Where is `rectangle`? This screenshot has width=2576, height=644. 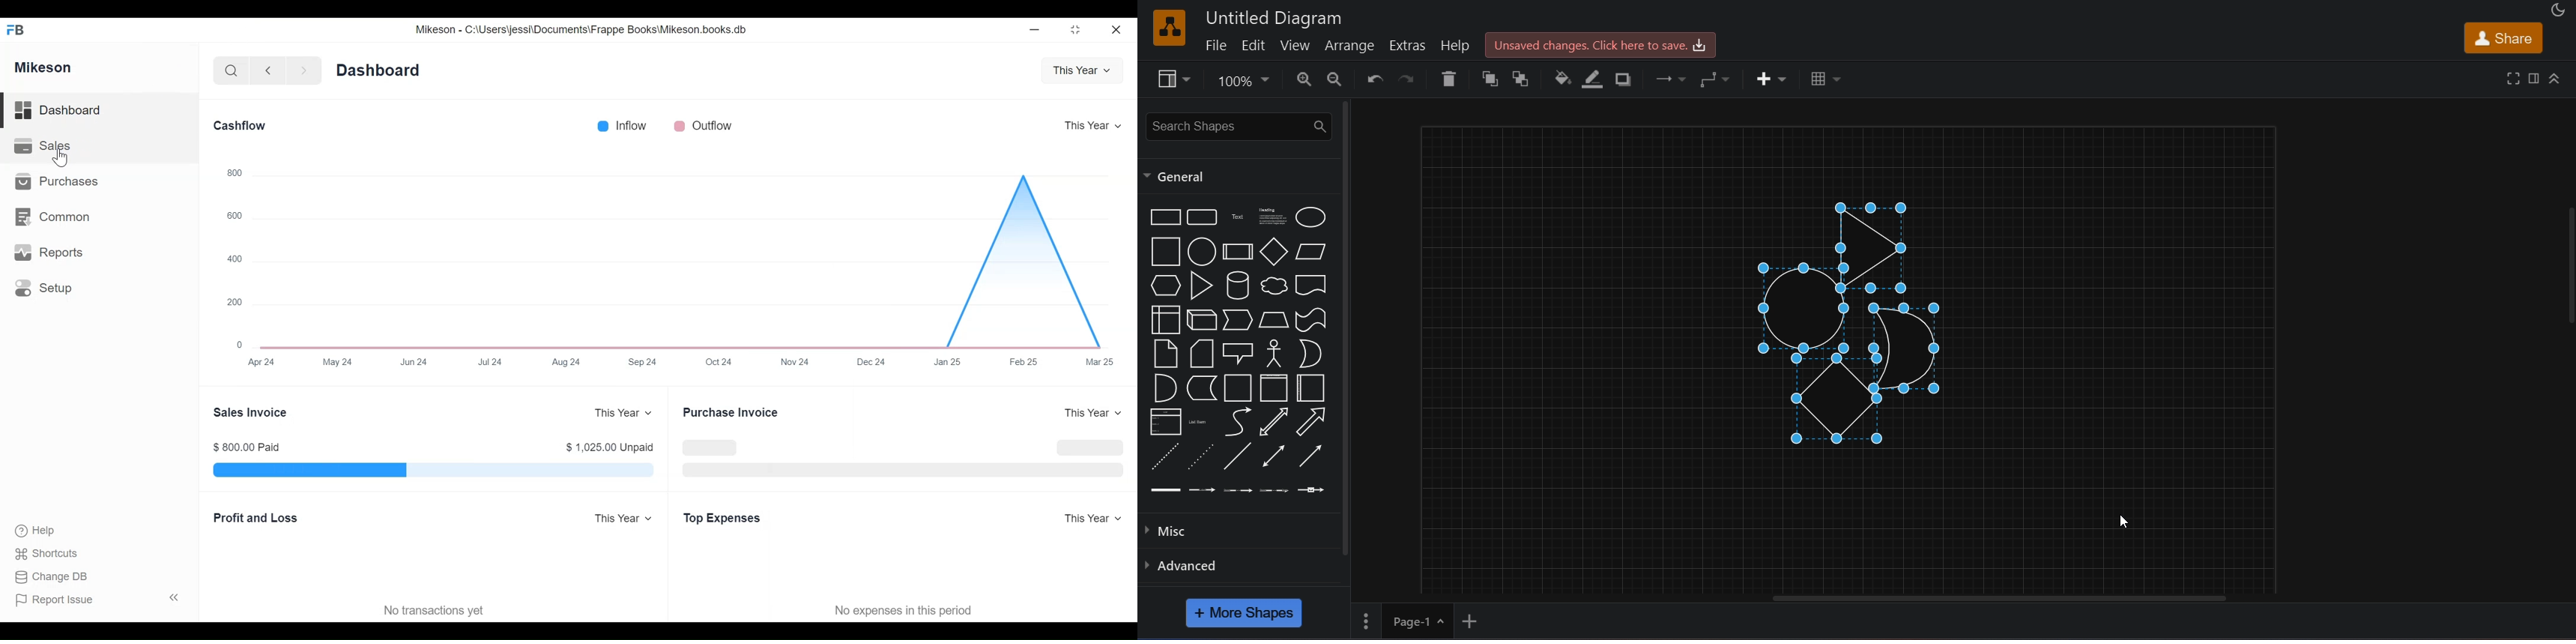
rectangle is located at coordinates (1163, 217).